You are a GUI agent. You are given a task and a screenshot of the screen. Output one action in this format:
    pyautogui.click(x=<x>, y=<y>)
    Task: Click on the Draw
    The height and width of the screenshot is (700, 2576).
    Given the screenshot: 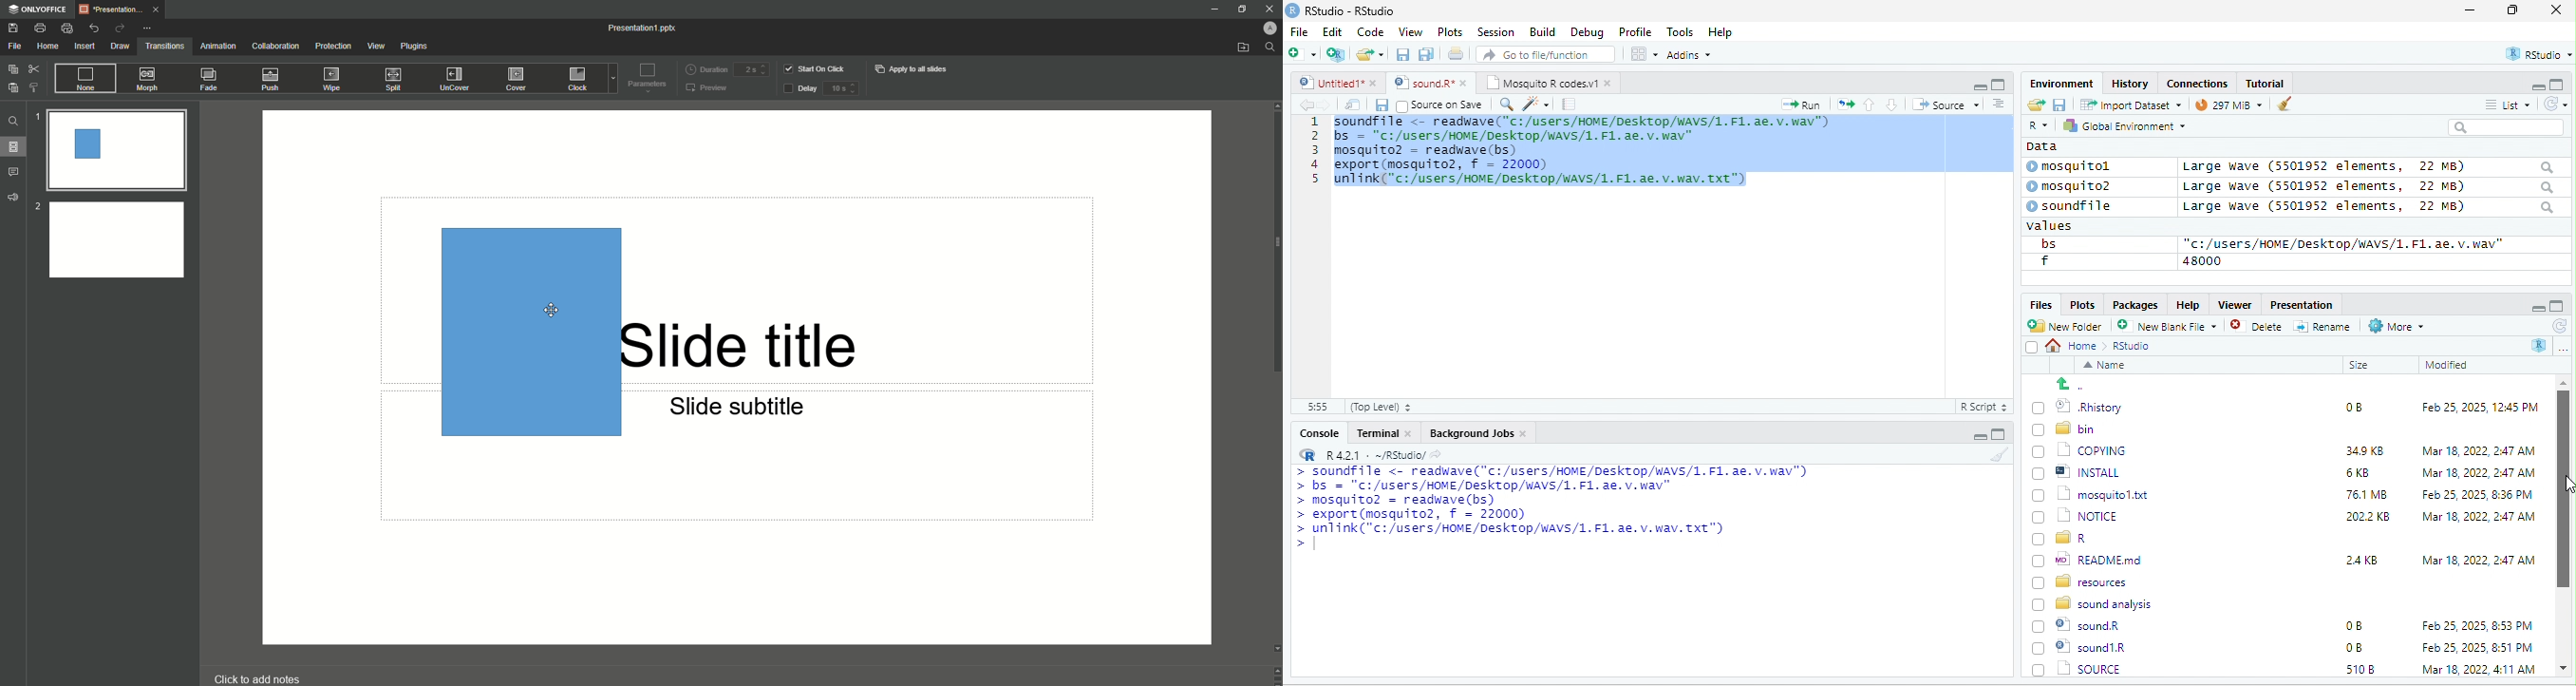 What is the action you would take?
    pyautogui.click(x=119, y=46)
    